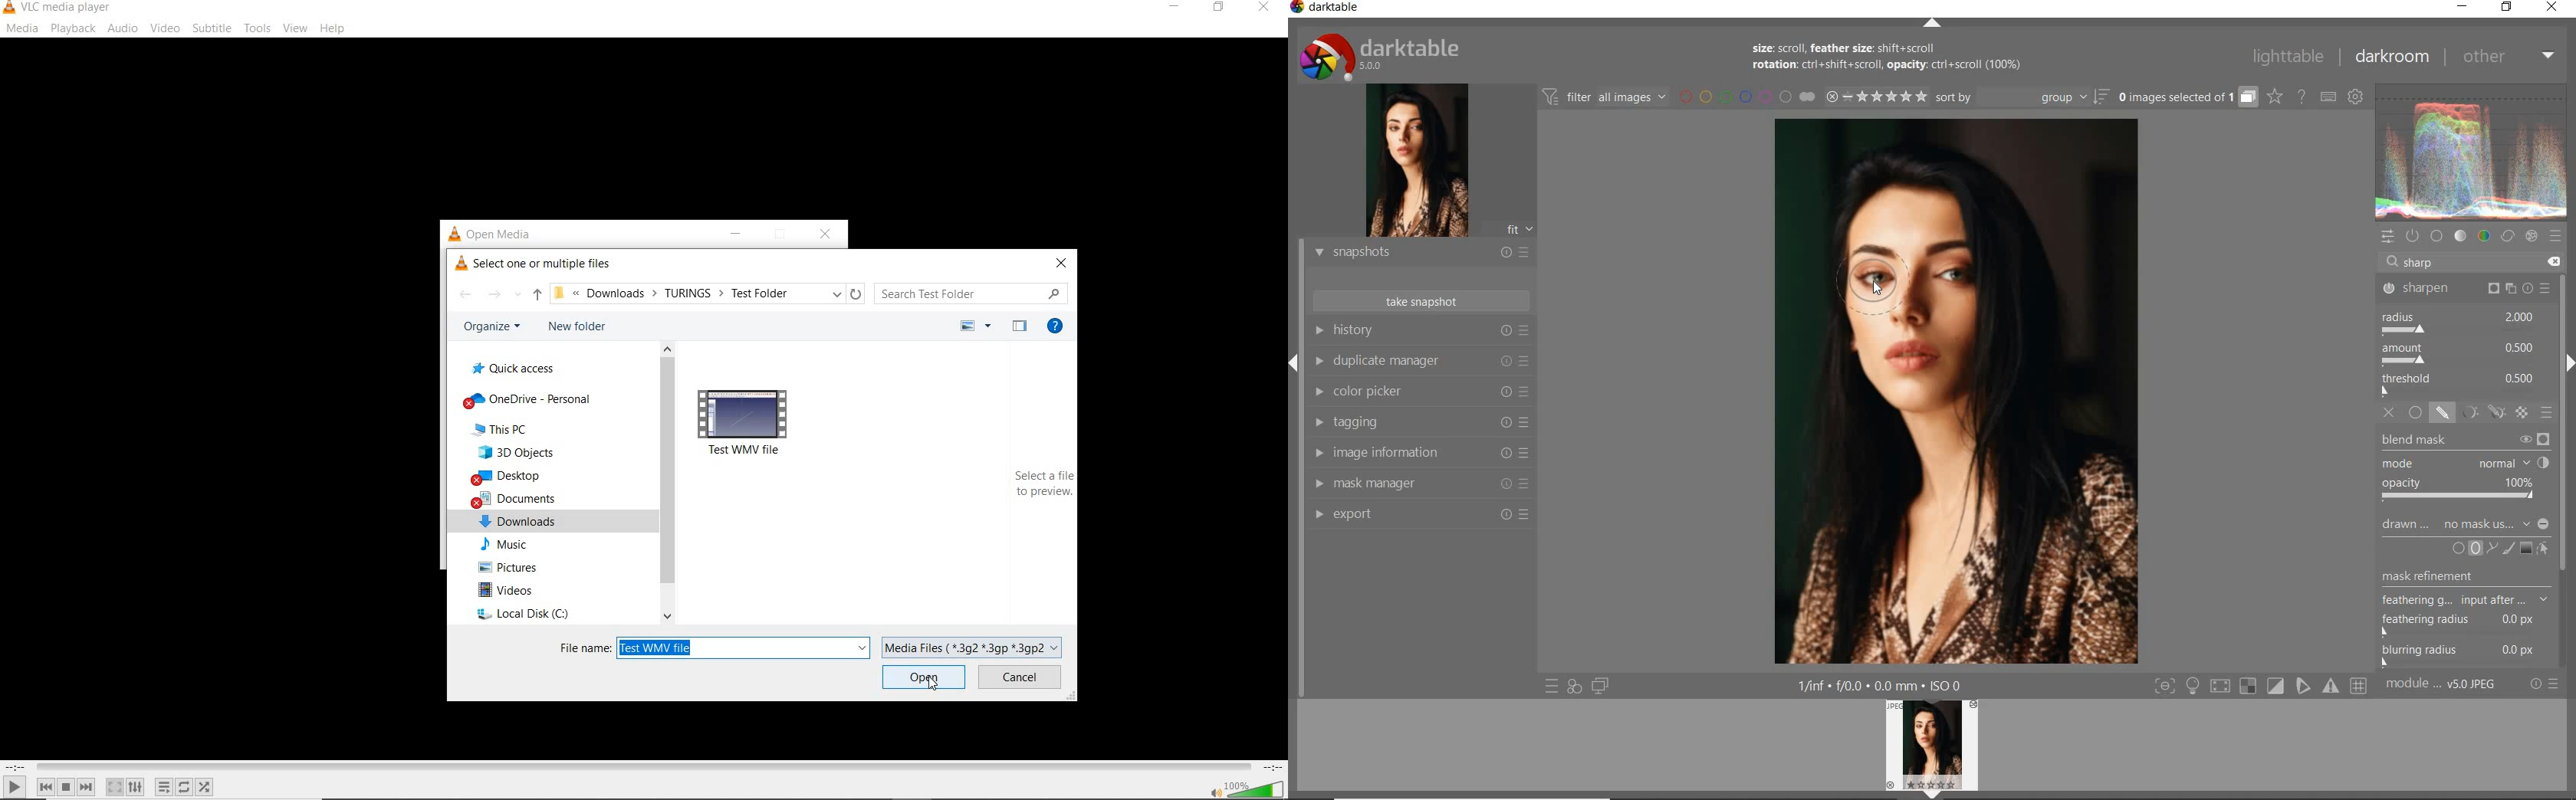  What do you see at coordinates (1879, 284) in the screenshot?
I see `ellipse added to subject's eye` at bounding box center [1879, 284].